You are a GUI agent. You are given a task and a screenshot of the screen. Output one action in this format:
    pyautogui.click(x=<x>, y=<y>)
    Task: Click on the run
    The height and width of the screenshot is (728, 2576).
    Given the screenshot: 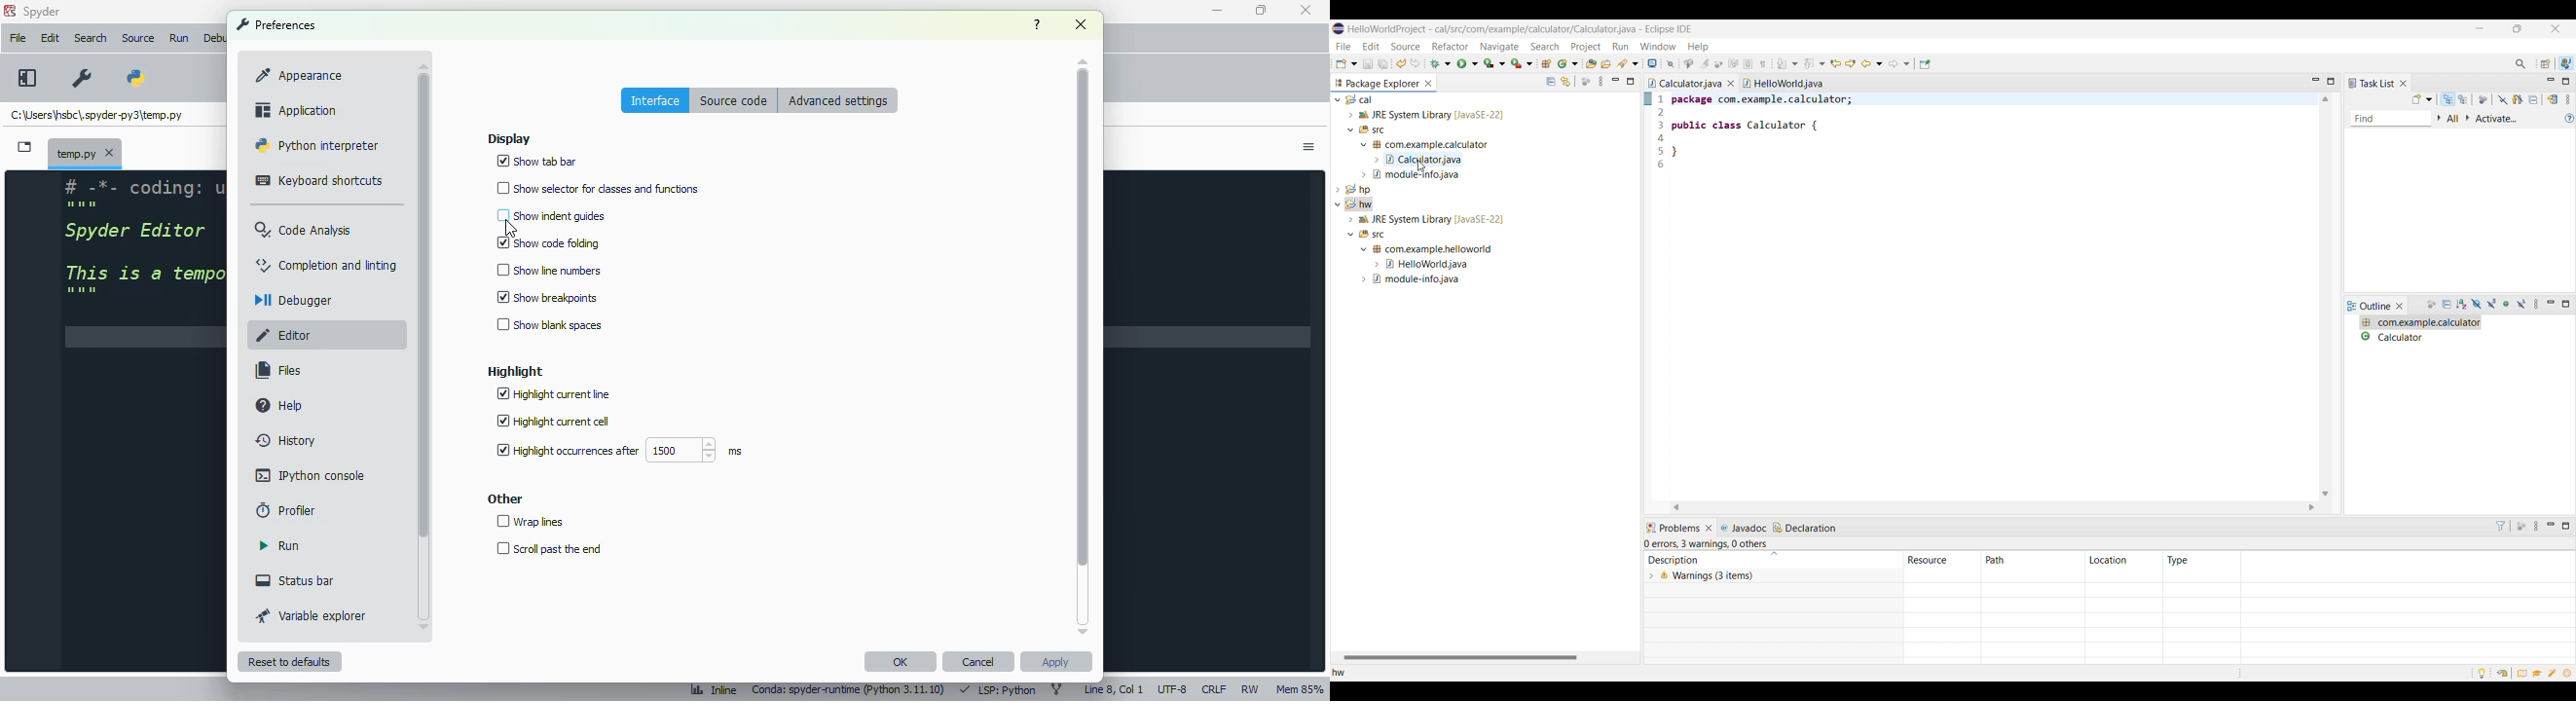 What is the action you would take?
    pyautogui.click(x=279, y=545)
    